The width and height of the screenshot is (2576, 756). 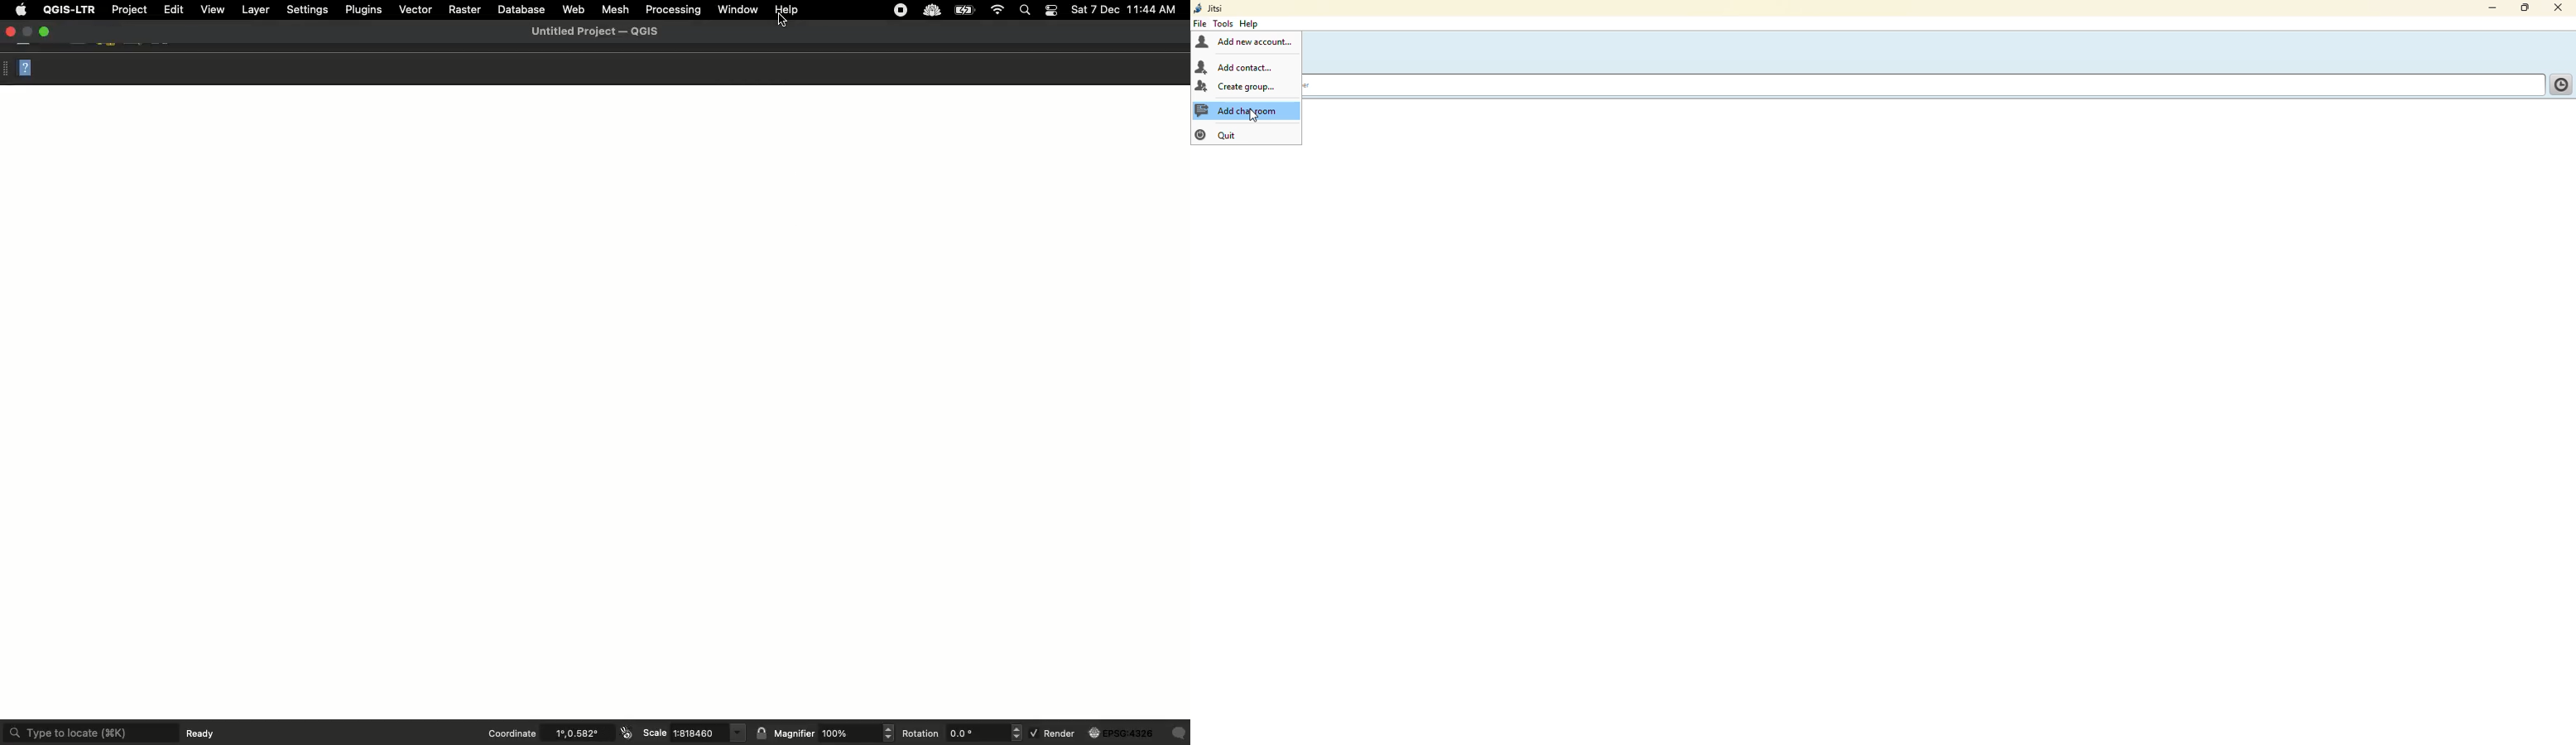 I want to click on Restore, so click(x=27, y=29).